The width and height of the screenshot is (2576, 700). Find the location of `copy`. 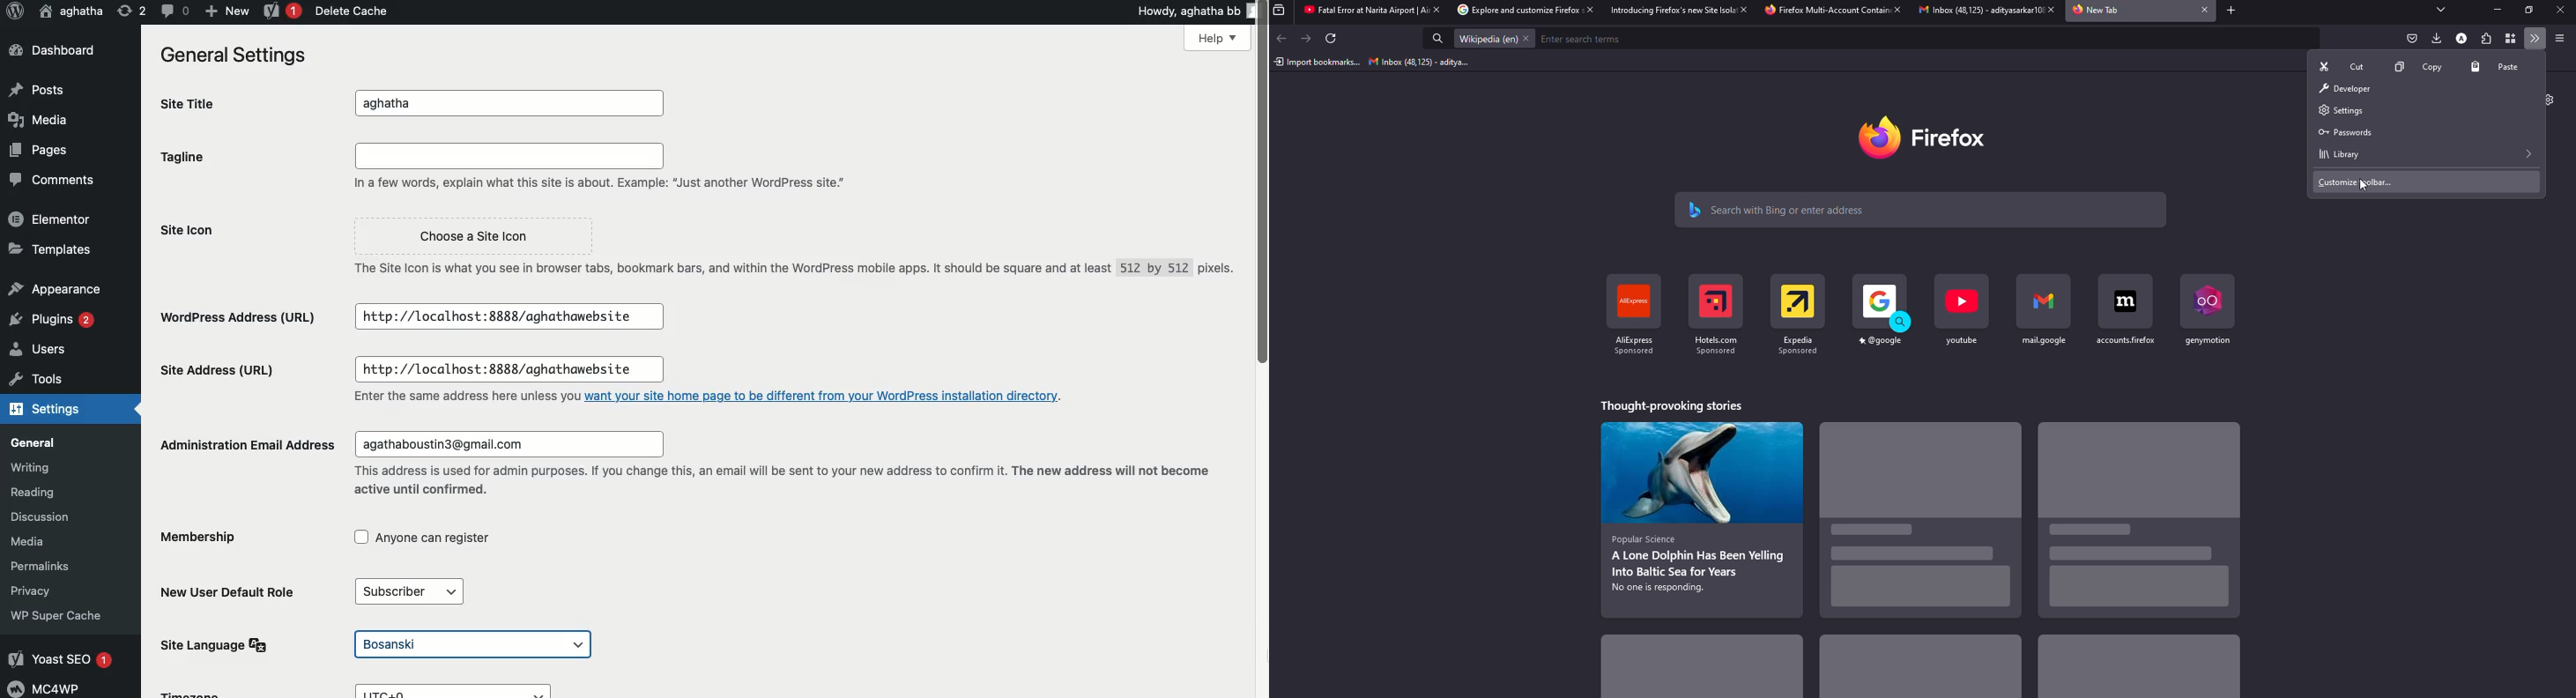

copy is located at coordinates (2418, 66).